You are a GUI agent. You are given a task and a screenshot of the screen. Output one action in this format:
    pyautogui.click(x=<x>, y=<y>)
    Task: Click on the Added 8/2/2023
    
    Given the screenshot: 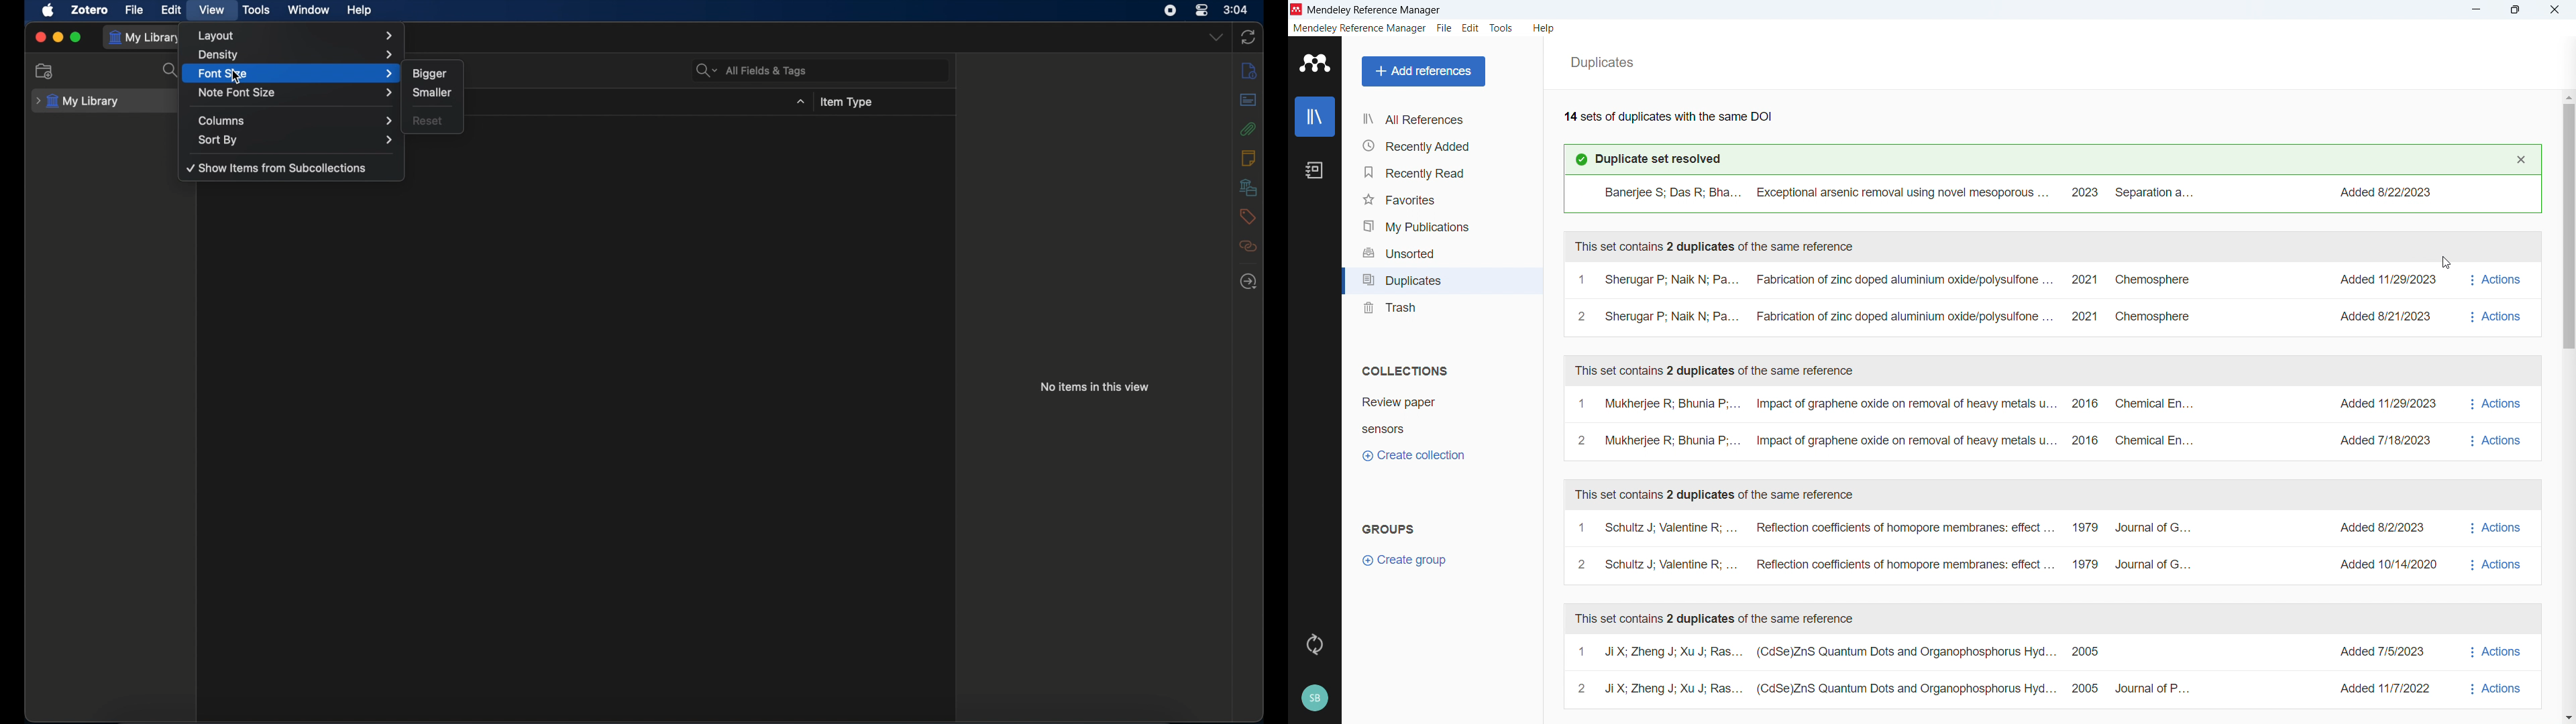 What is the action you would take?
    pyautogui.click(x=2373, y=526)
    